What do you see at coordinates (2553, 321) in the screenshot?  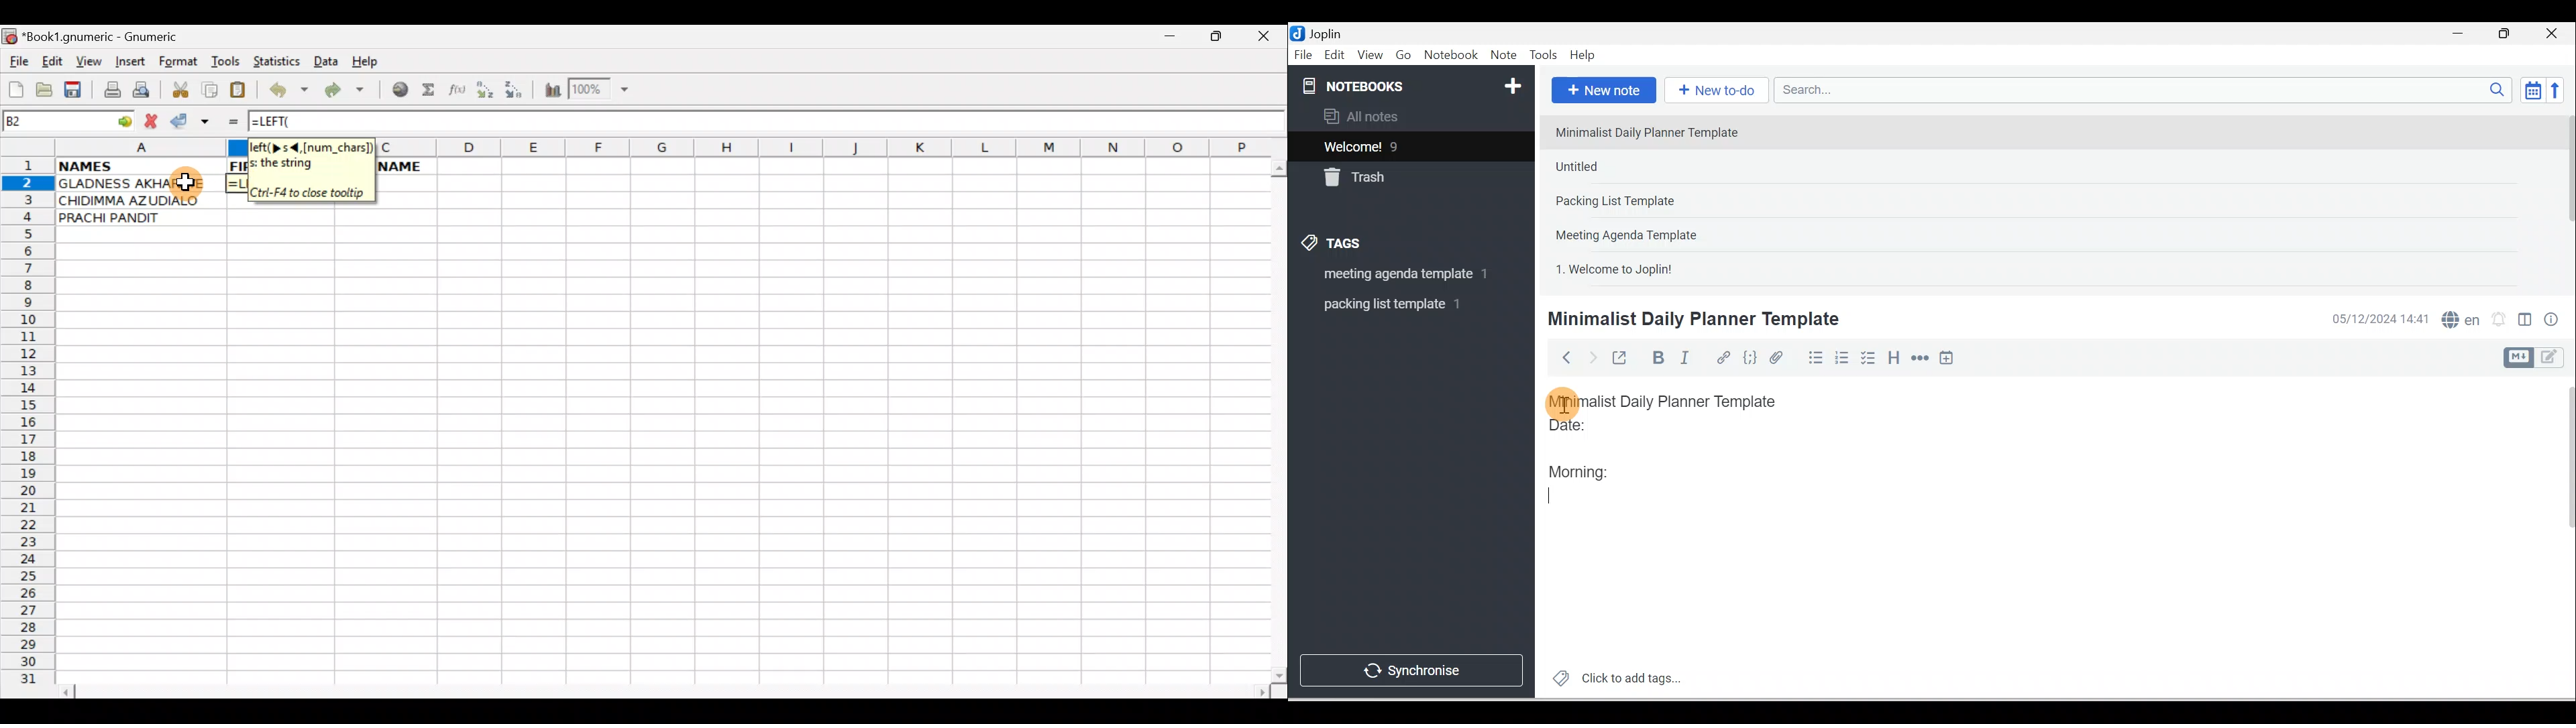 I see `Note properties` at bounding box center [2553, 321].